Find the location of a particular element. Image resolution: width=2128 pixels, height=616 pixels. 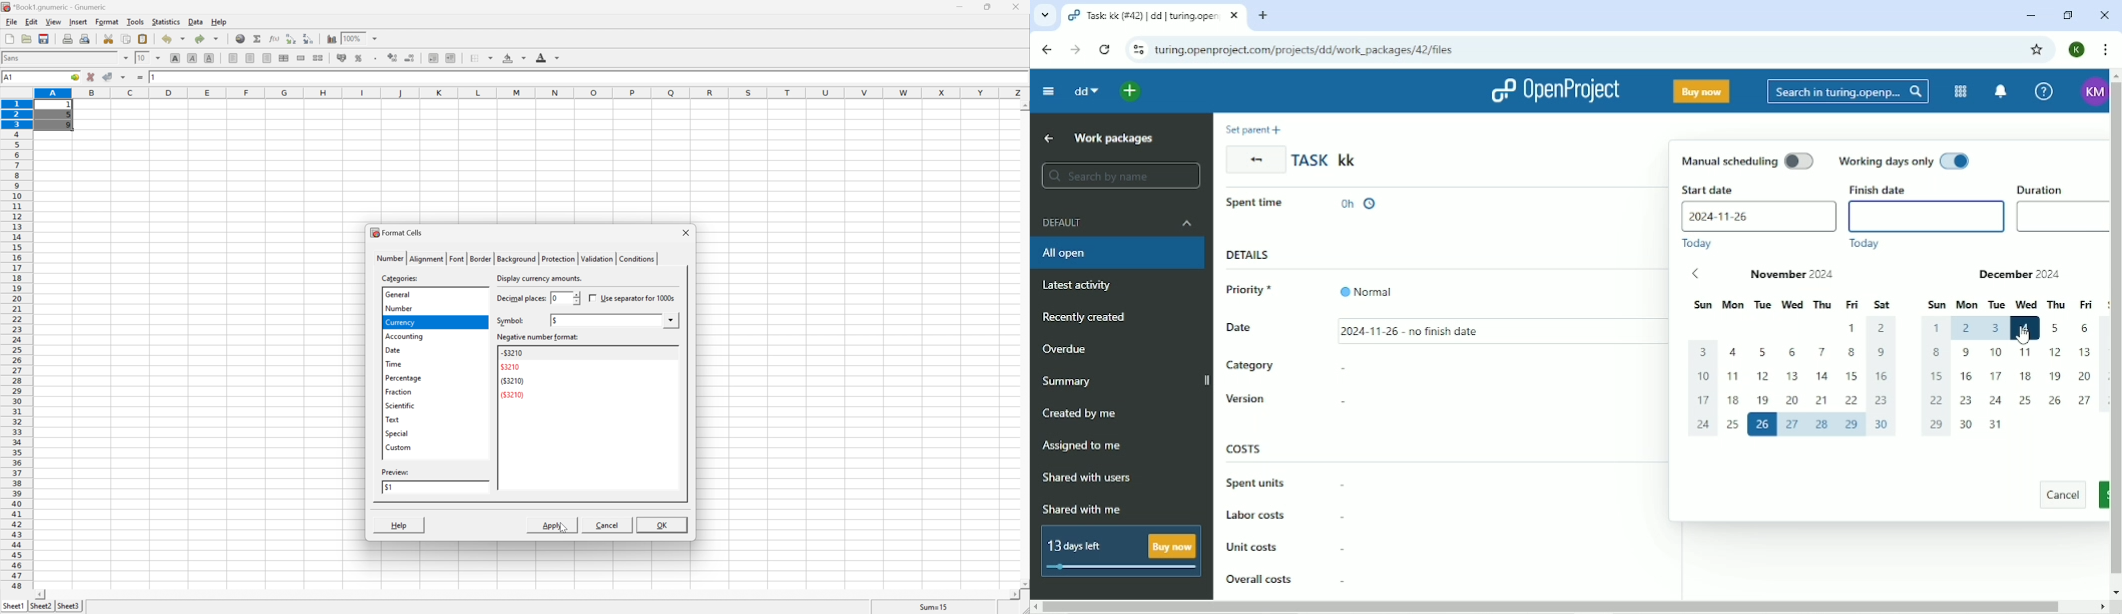

decrease indent is located at coordinates (434, 58).